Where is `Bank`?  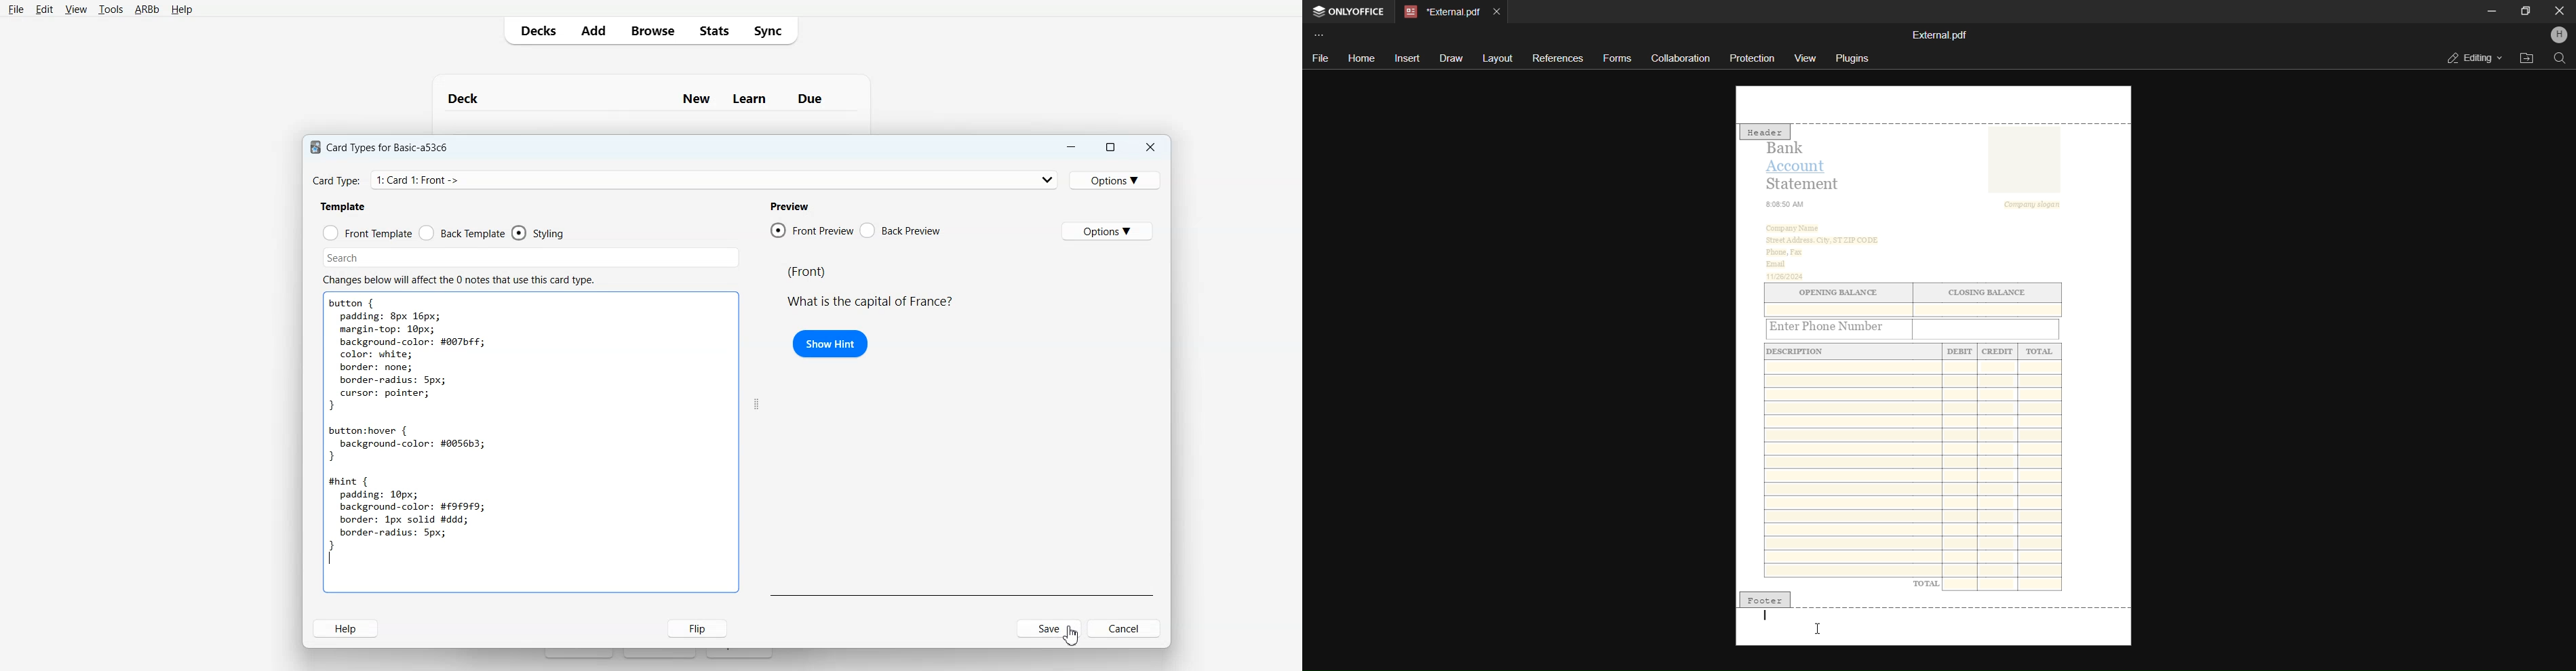 Bank is located at coordinates (1791, 148).